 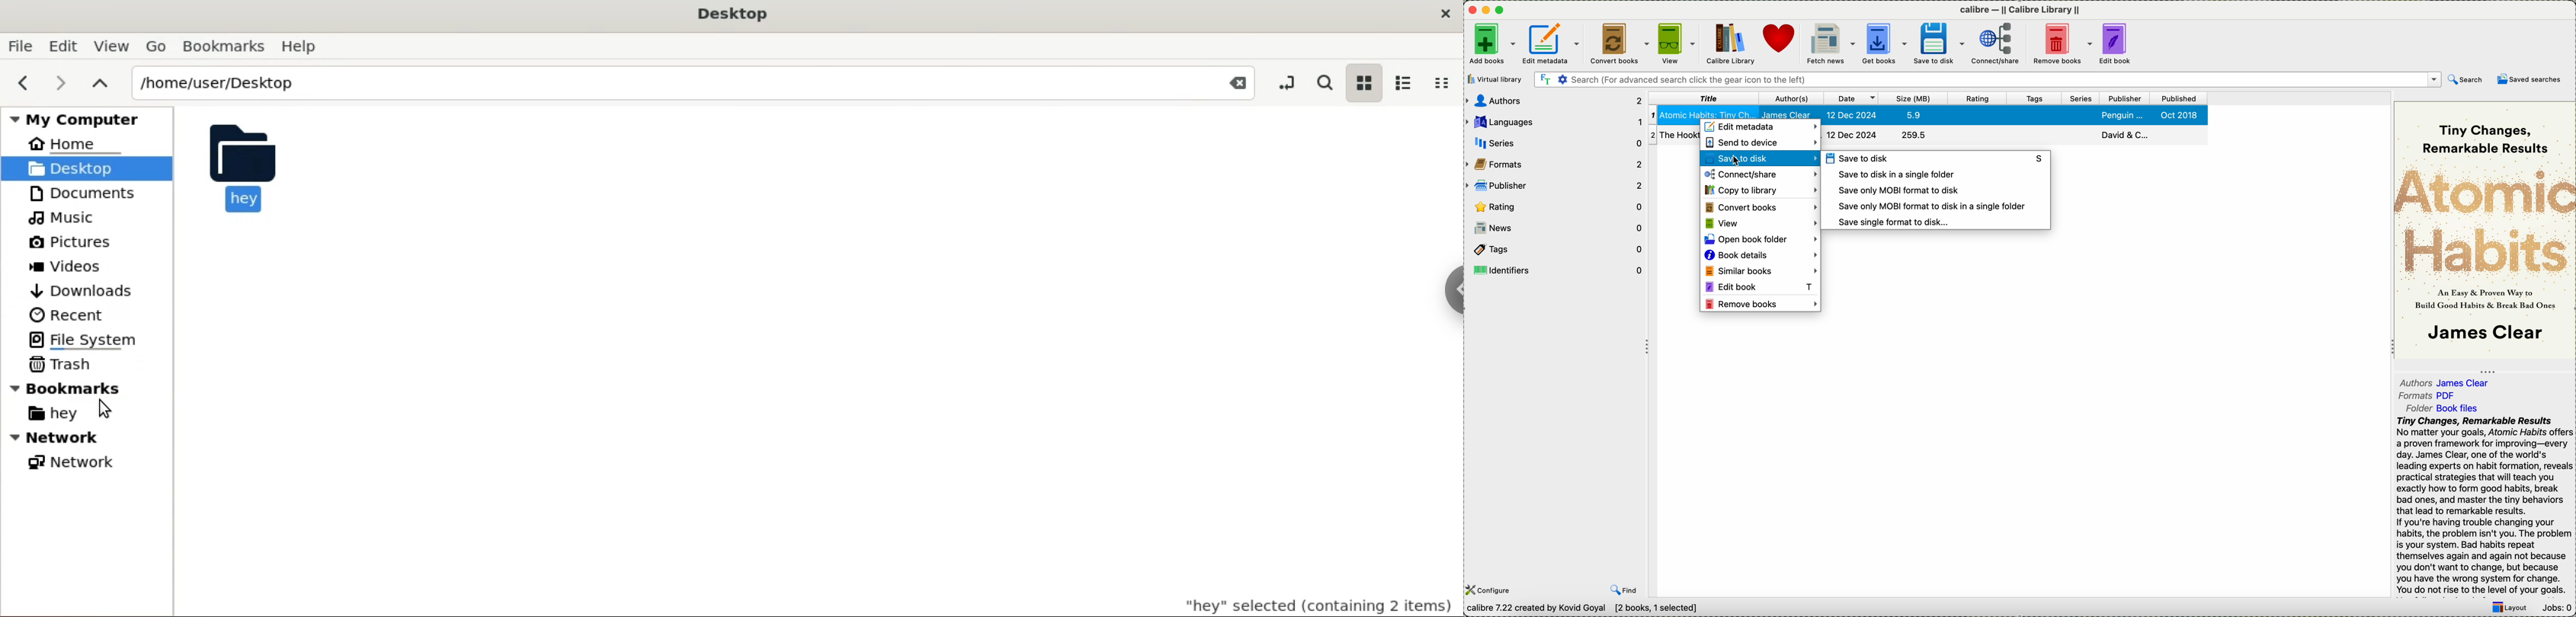 I want to click on previous, so click(x=21, y=84).